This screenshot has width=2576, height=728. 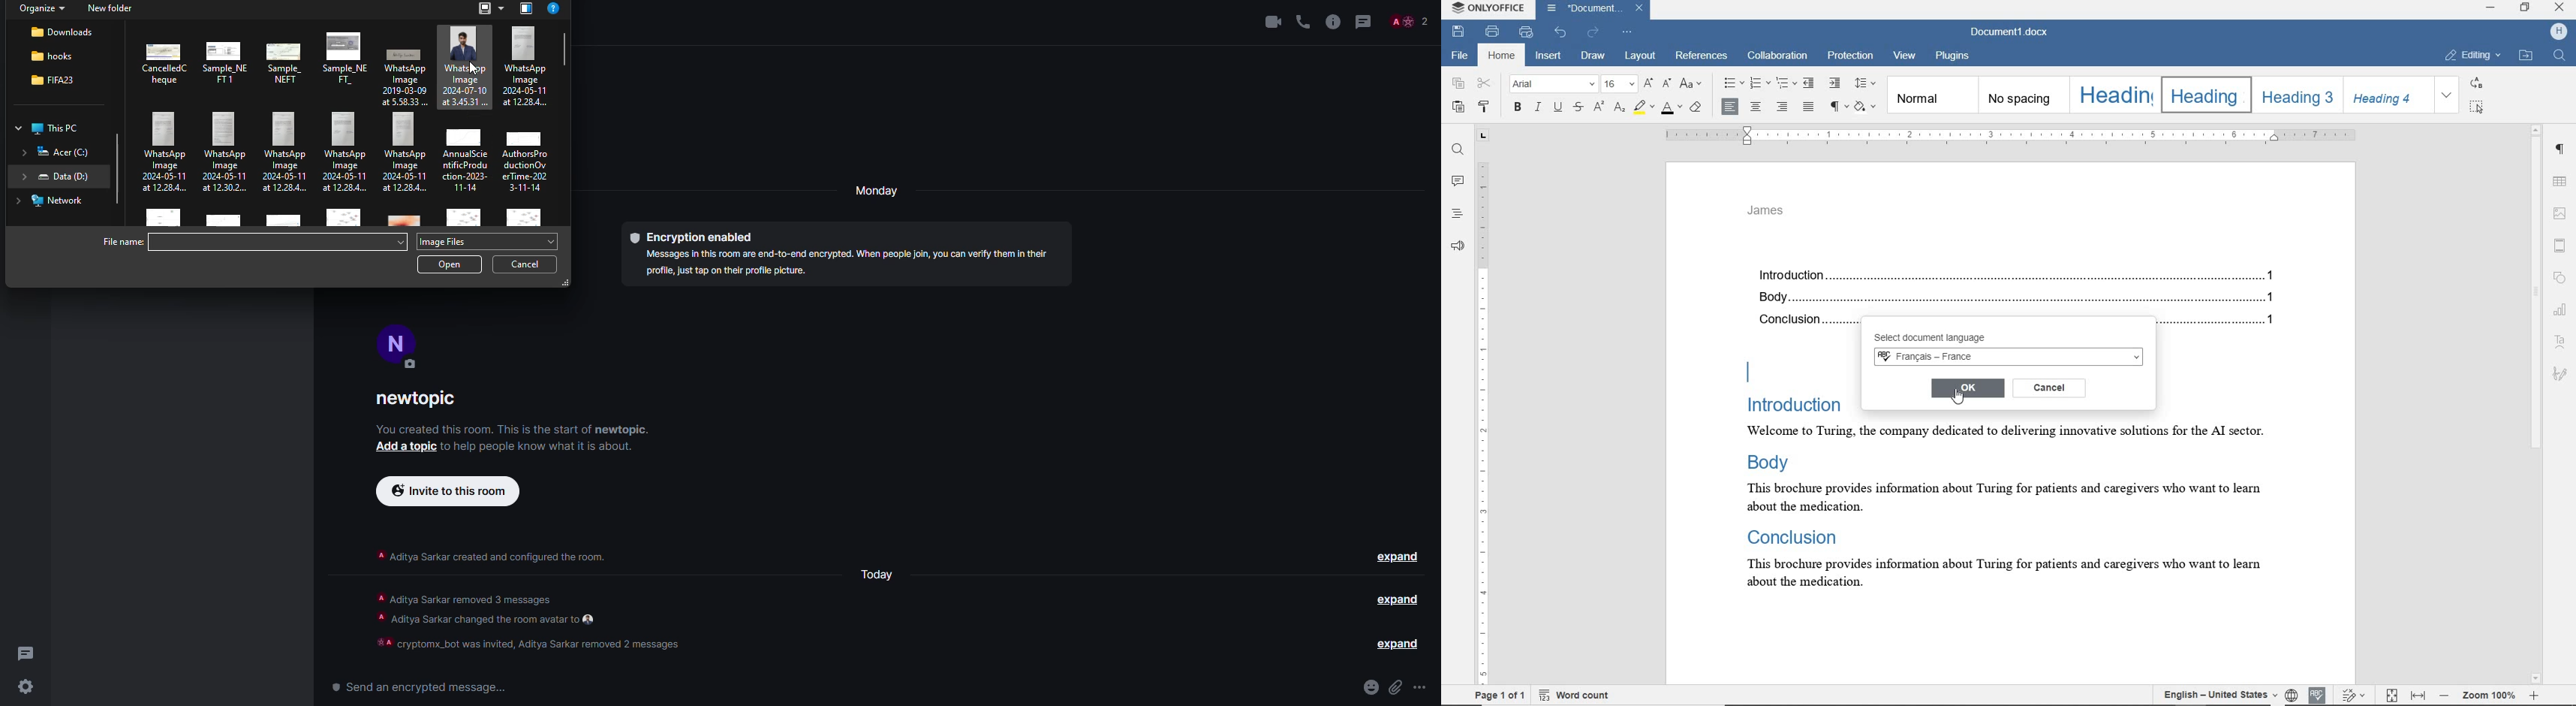 What do you see at coordinates (1932, 94) in the screenshot?
I see `normal` at bounding box center [1932, 94].